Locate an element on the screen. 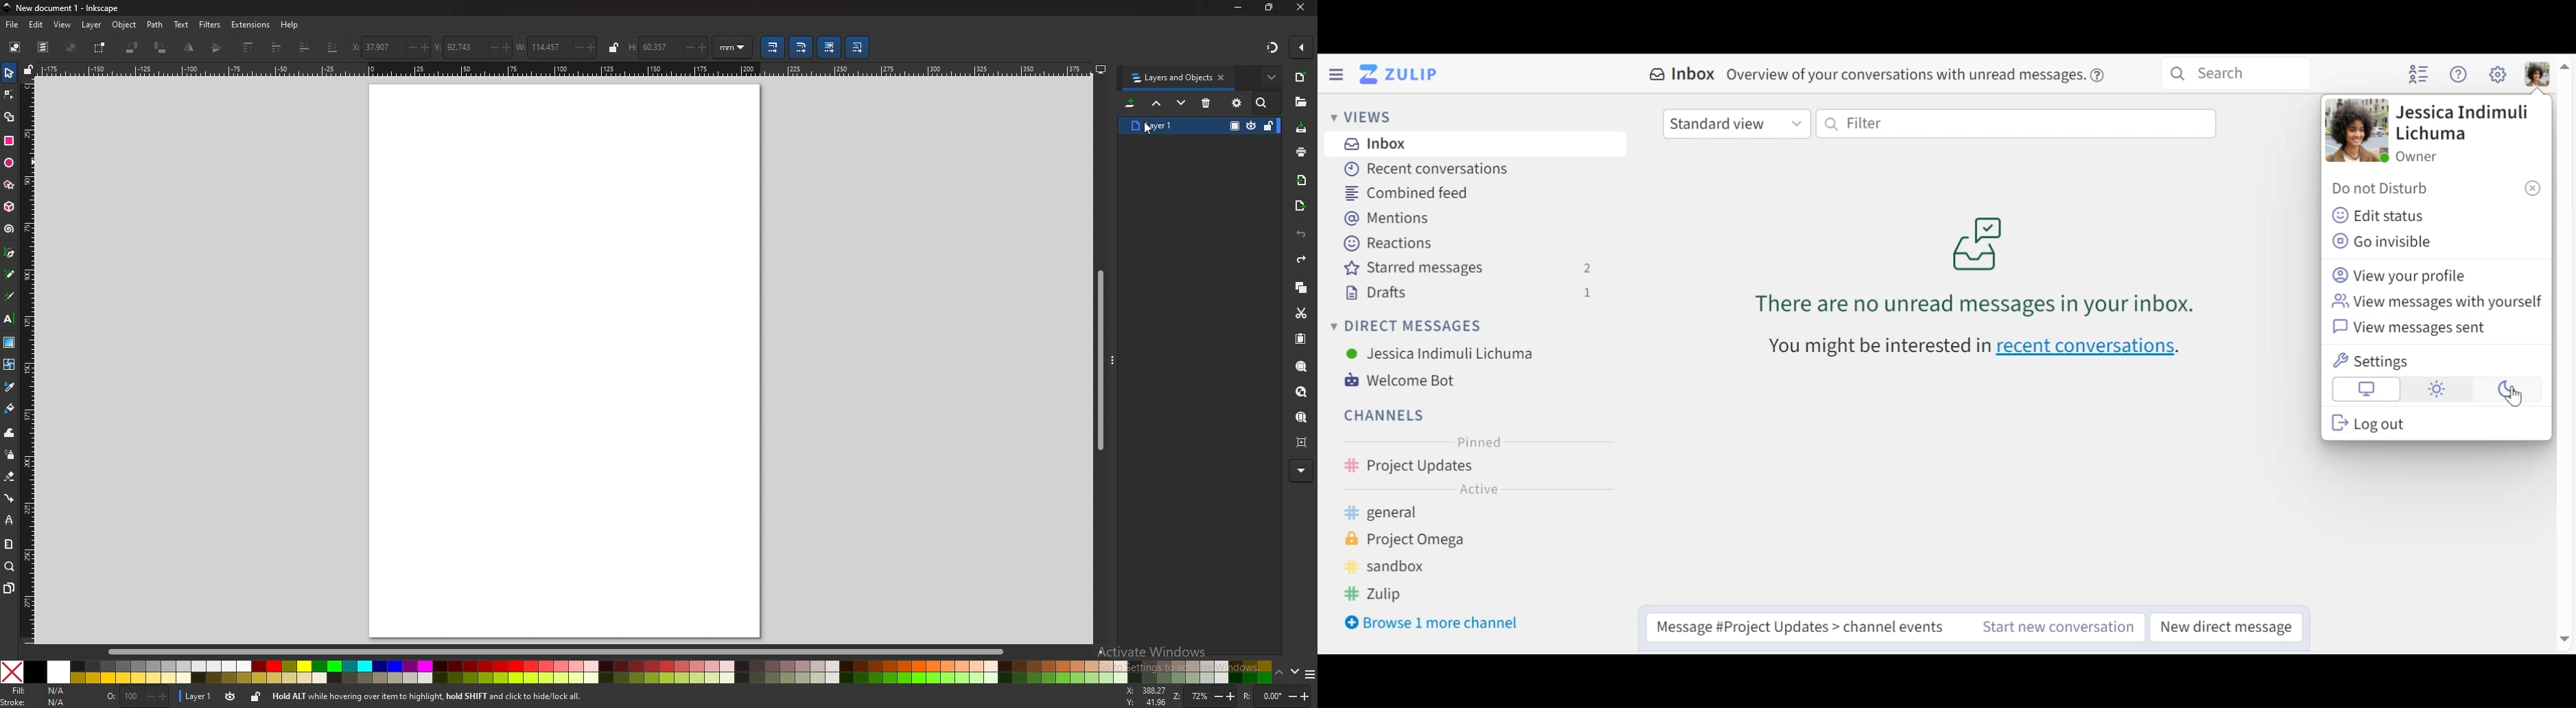 The height and width of the screenshot is (728, 2576). Edit Status is located at coordinates (2379, 214).